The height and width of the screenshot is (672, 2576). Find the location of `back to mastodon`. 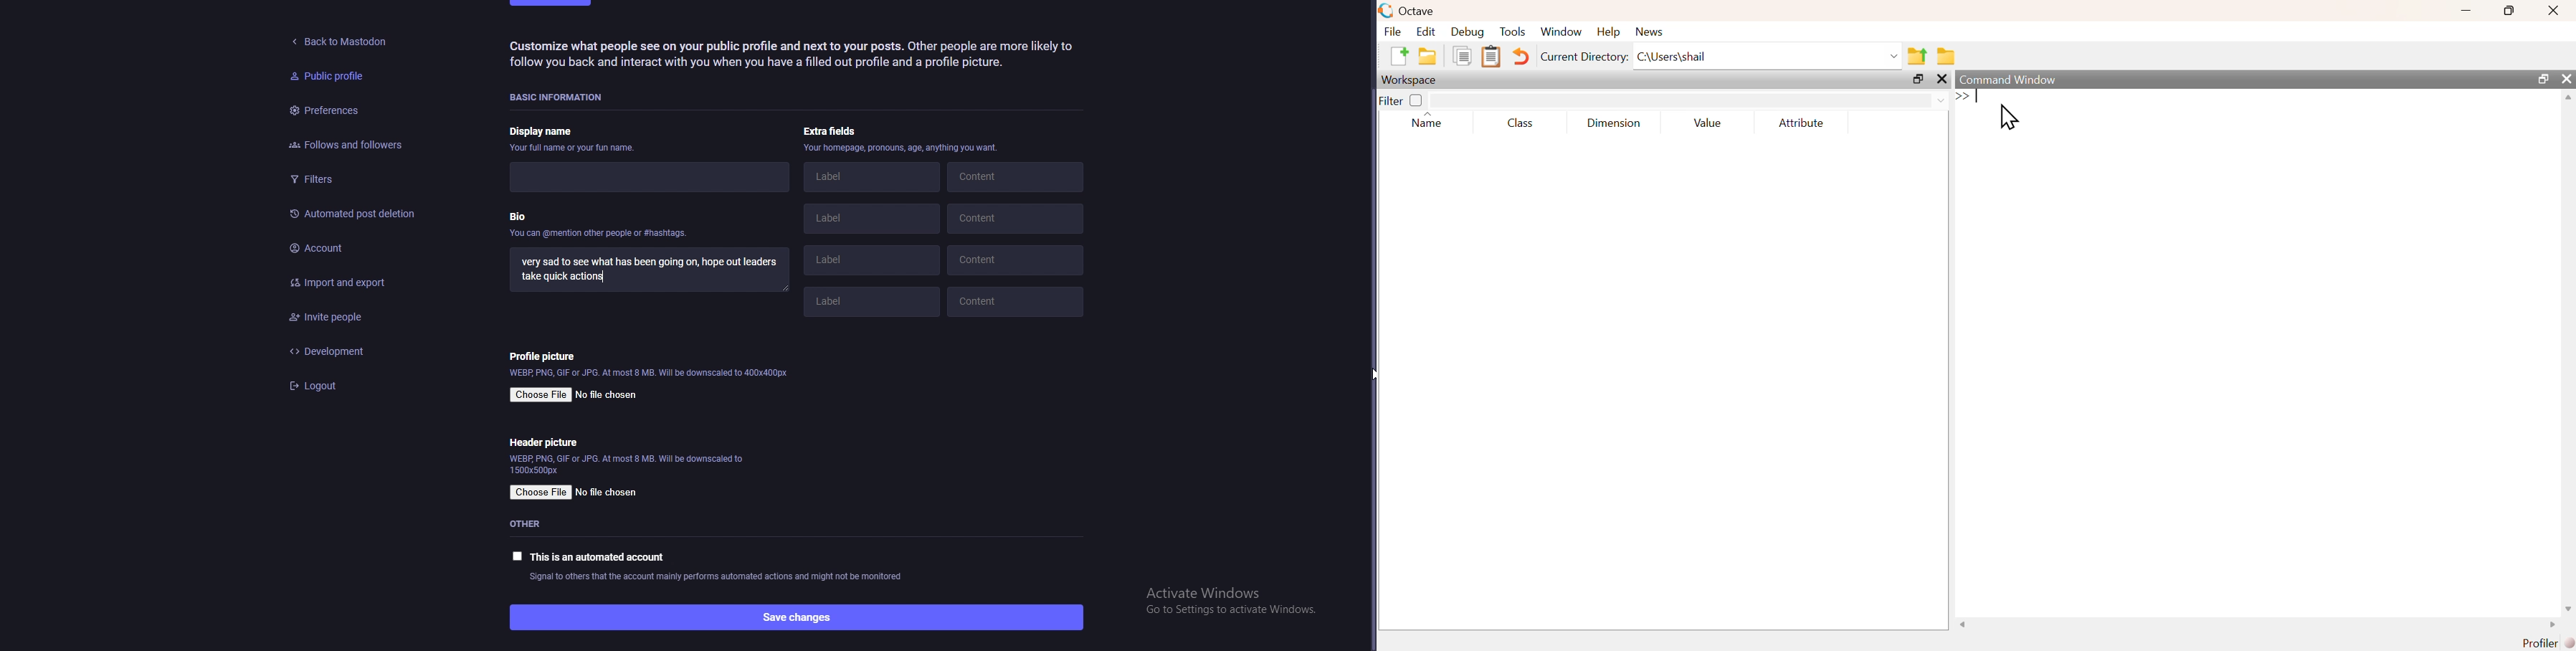

back to mastodon is located at coordinates (343, 38).